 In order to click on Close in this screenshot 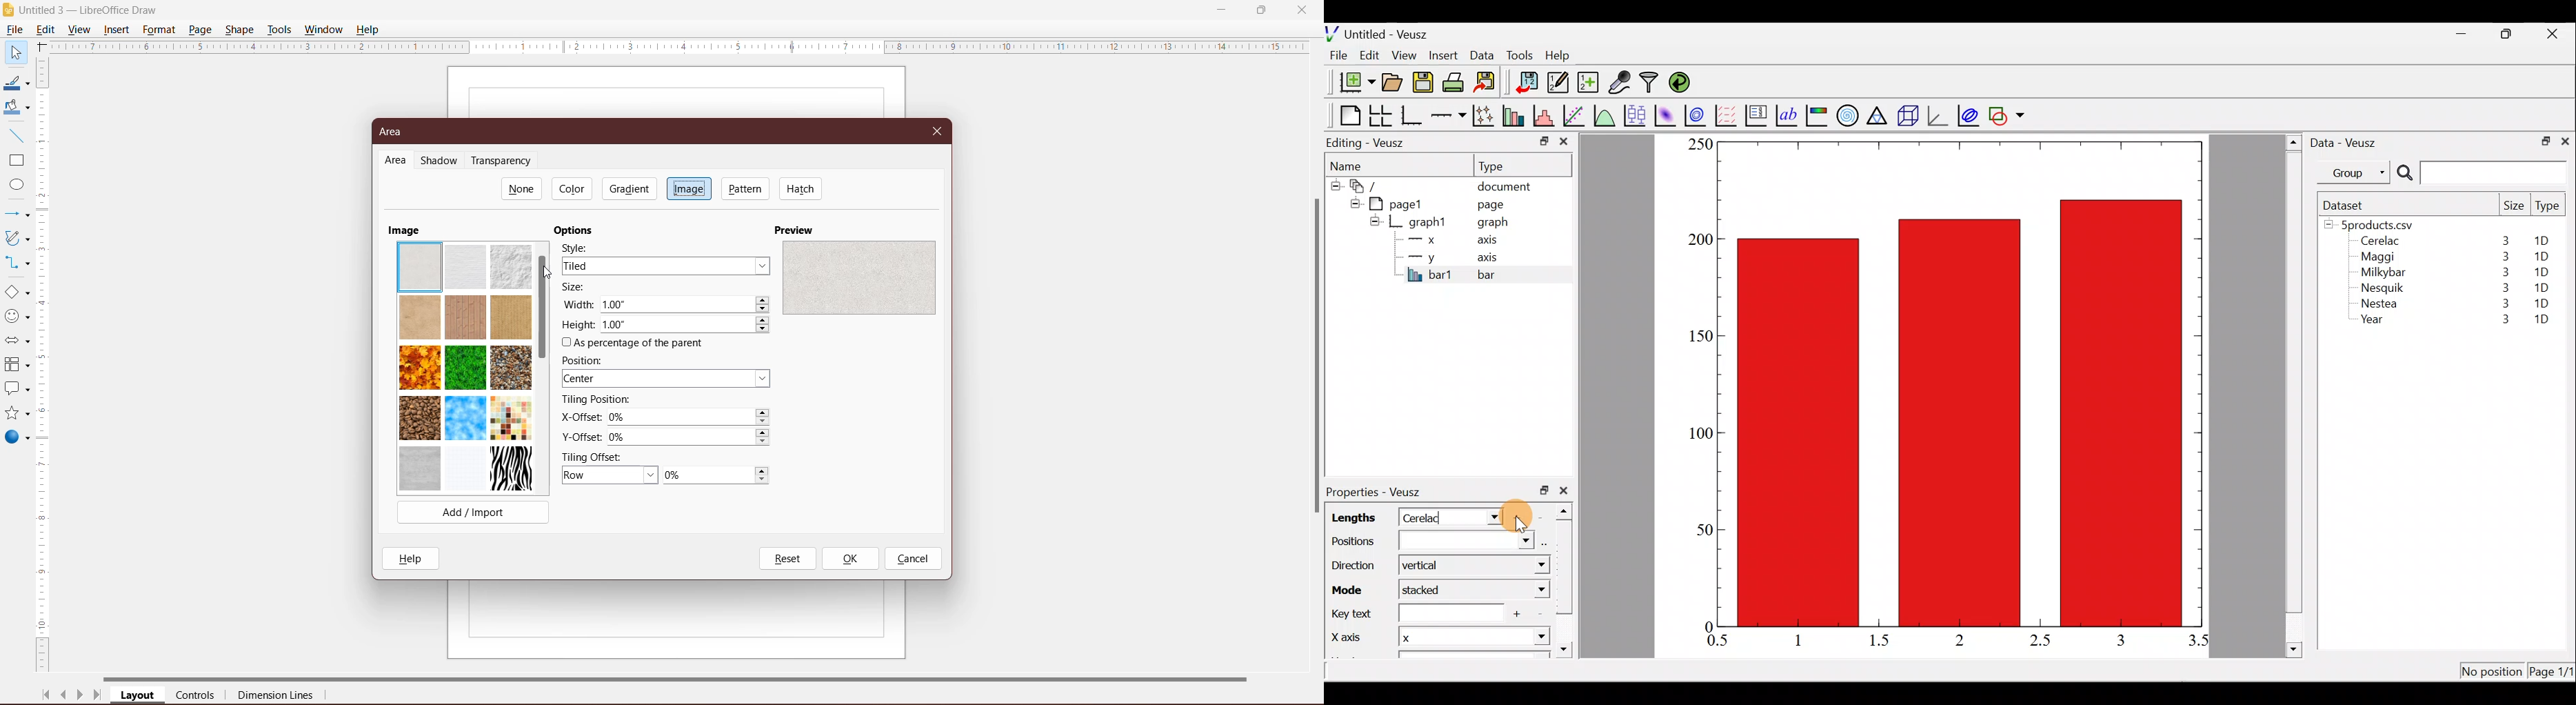, I will do `click(938, 130)`.